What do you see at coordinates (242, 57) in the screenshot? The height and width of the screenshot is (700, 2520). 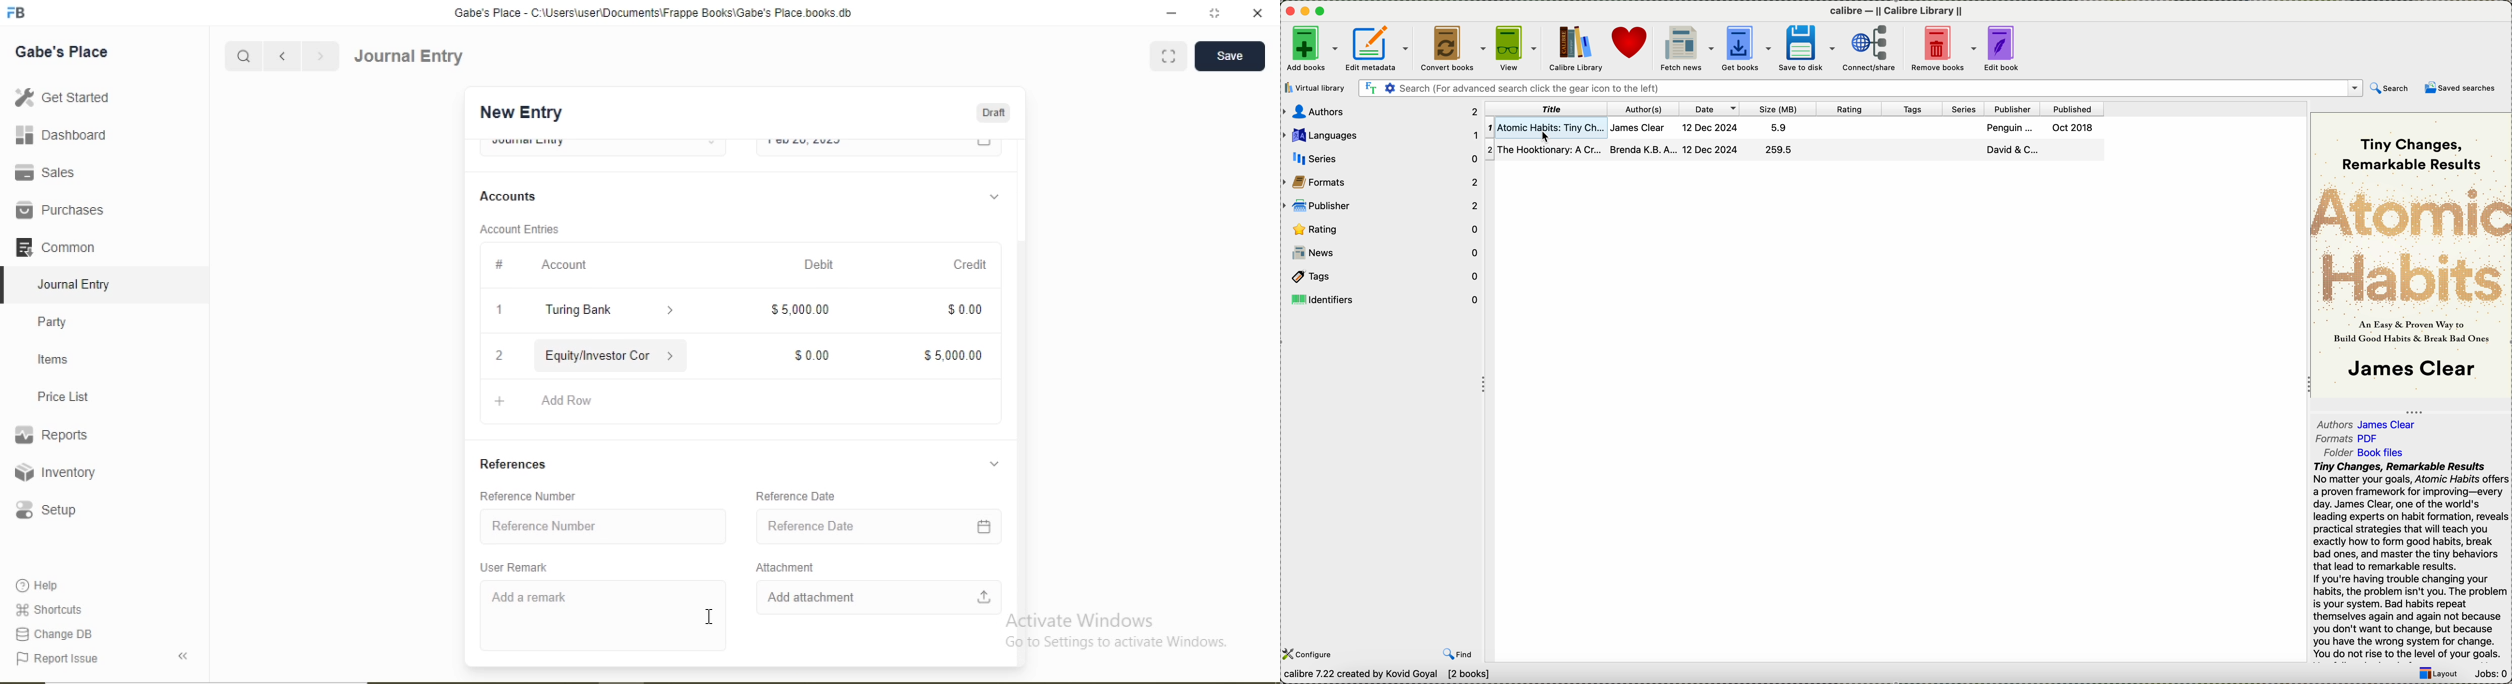 I see `Search` at bounding box center [242, 57].